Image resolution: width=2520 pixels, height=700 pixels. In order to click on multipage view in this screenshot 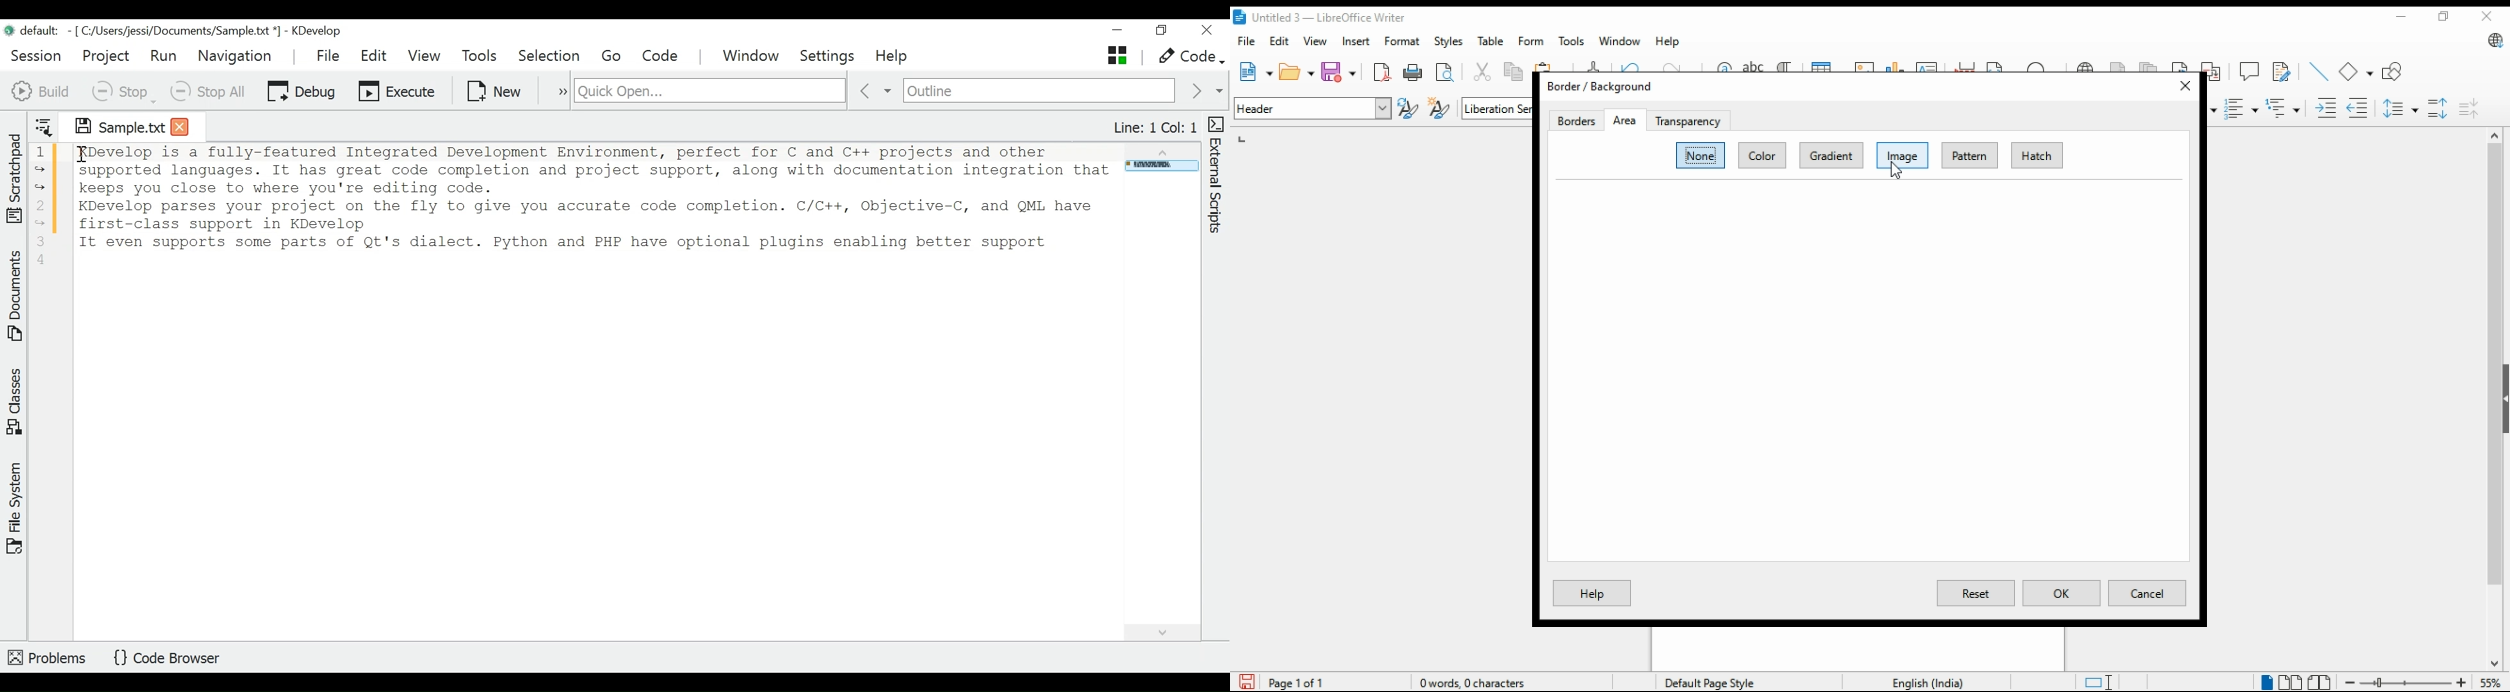, I will do `click(2292, 683)`.